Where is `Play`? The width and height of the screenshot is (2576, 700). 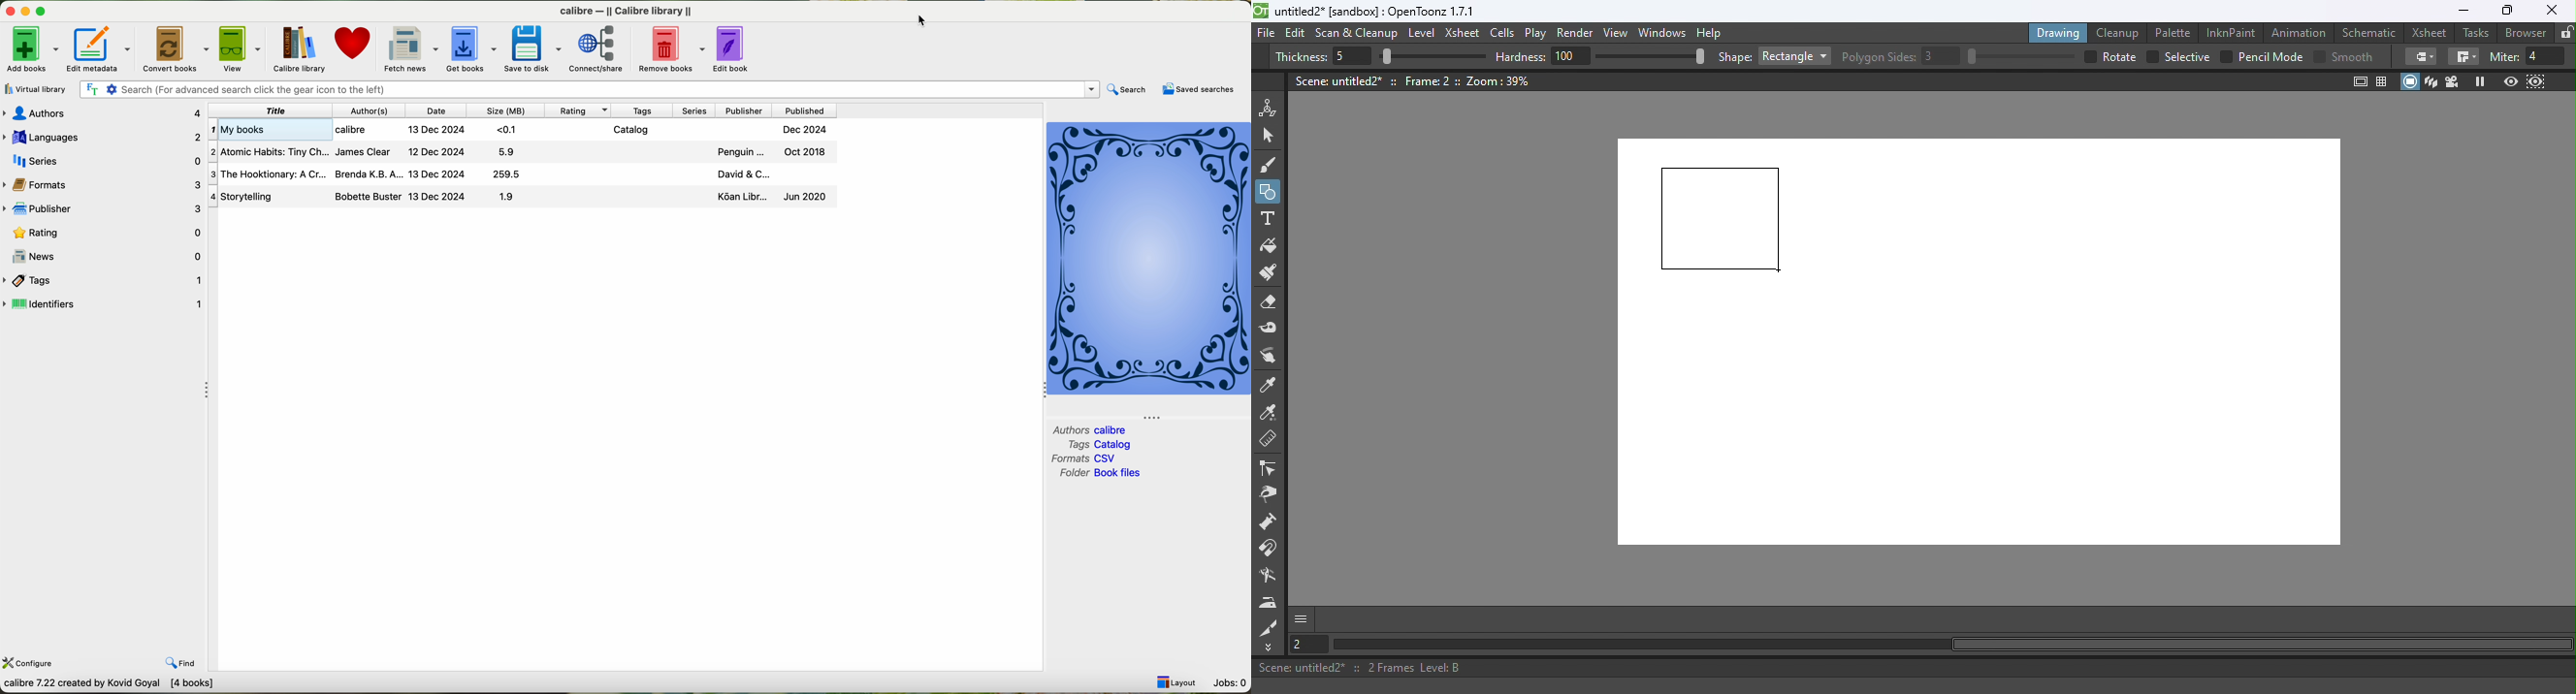 Play is located at coordinates (1539, 34).